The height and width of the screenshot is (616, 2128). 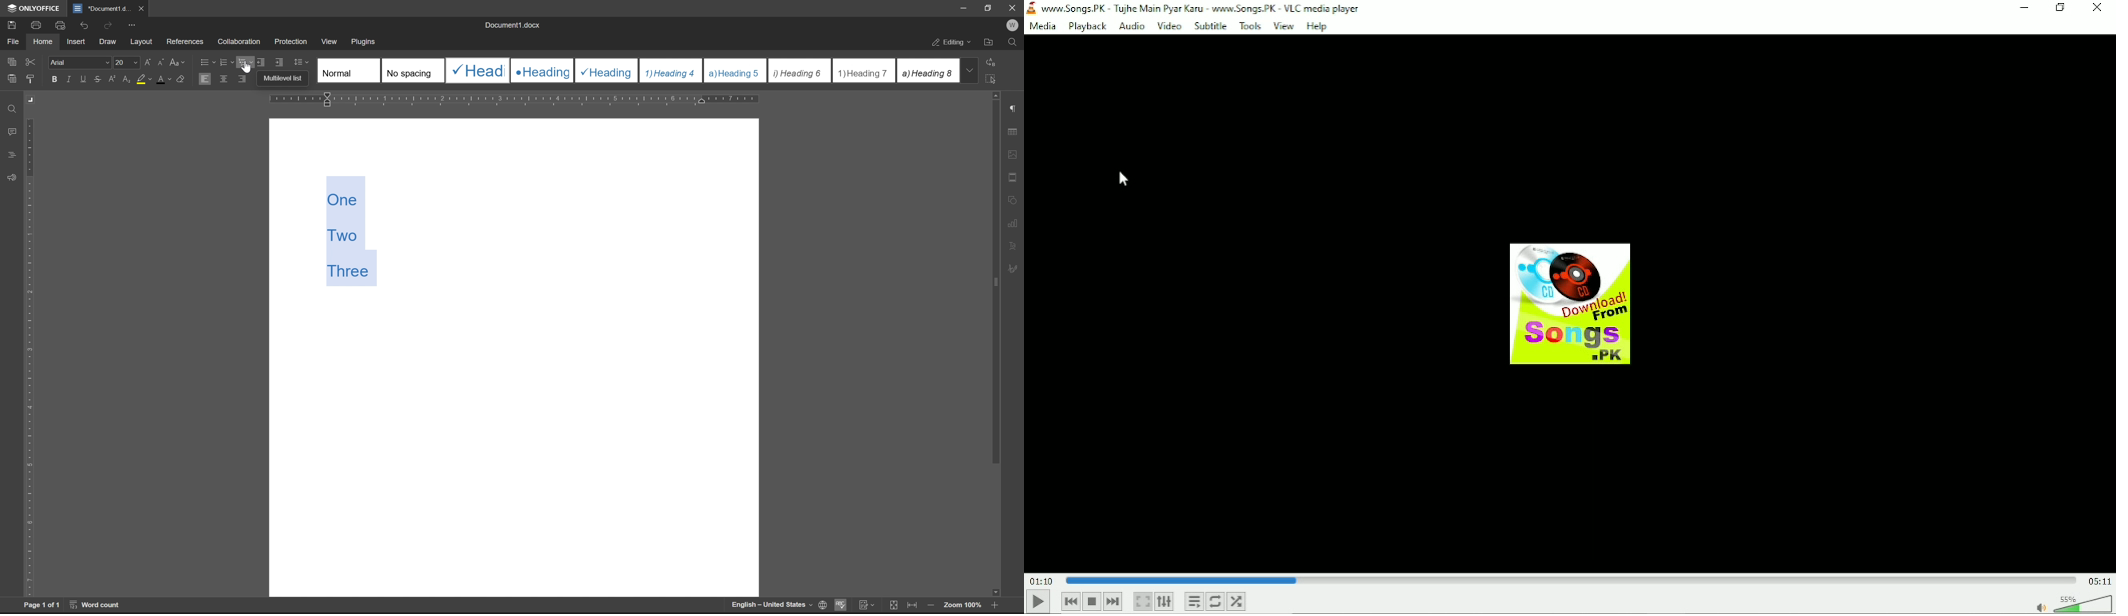 What do you see at coordinates (1250, 27) in the screenshot?
I see `Tools` at bounding box center [1250, 27].